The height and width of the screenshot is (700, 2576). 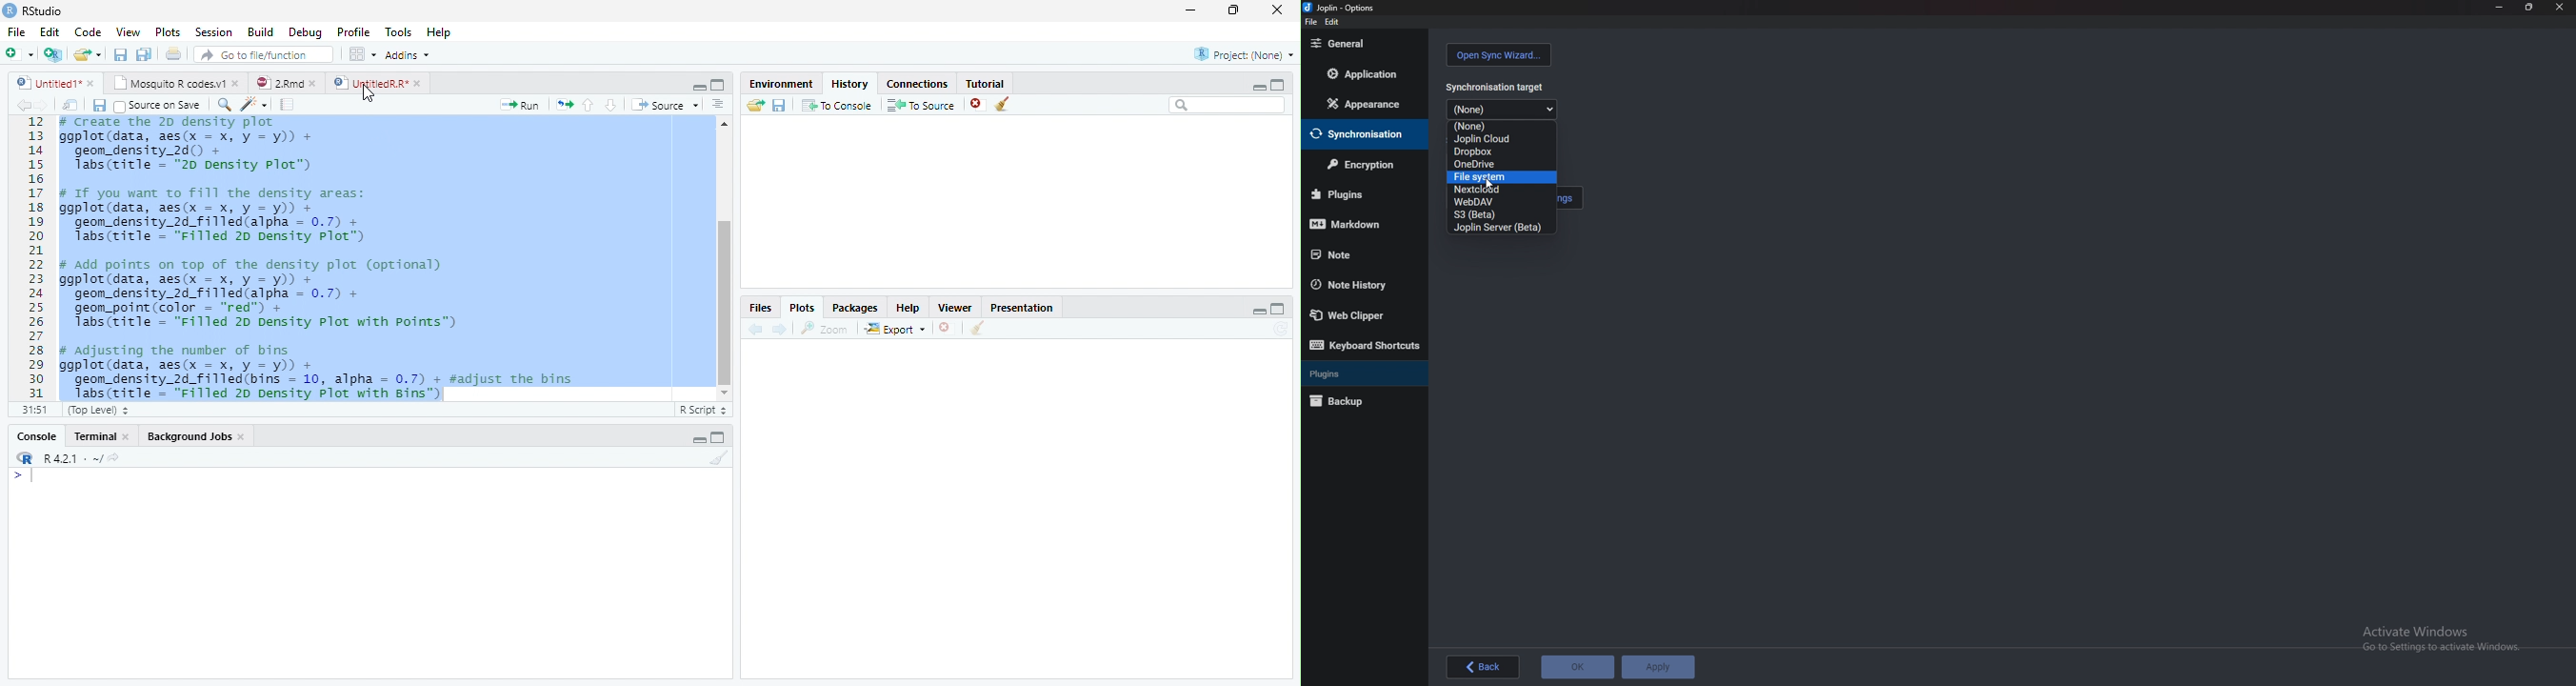 I want to click on dropbox, so click(x=1502, y=152).